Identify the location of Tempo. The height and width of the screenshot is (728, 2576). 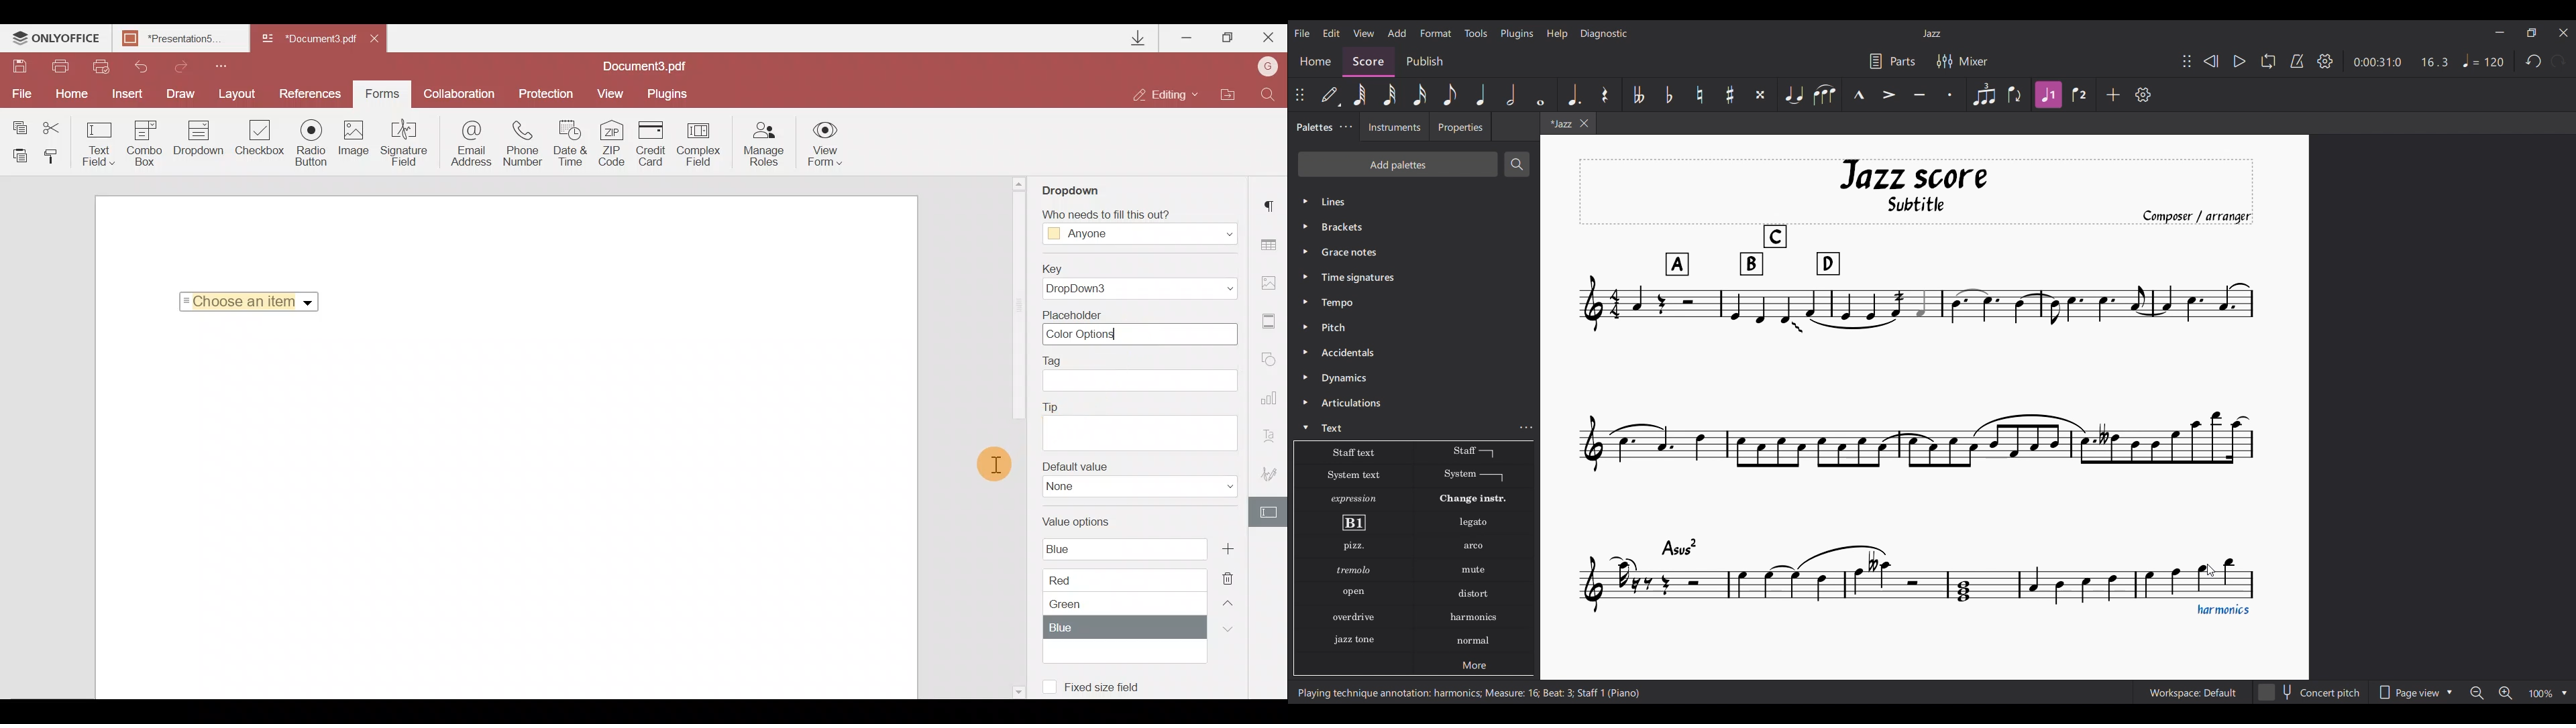
(2483, 60).